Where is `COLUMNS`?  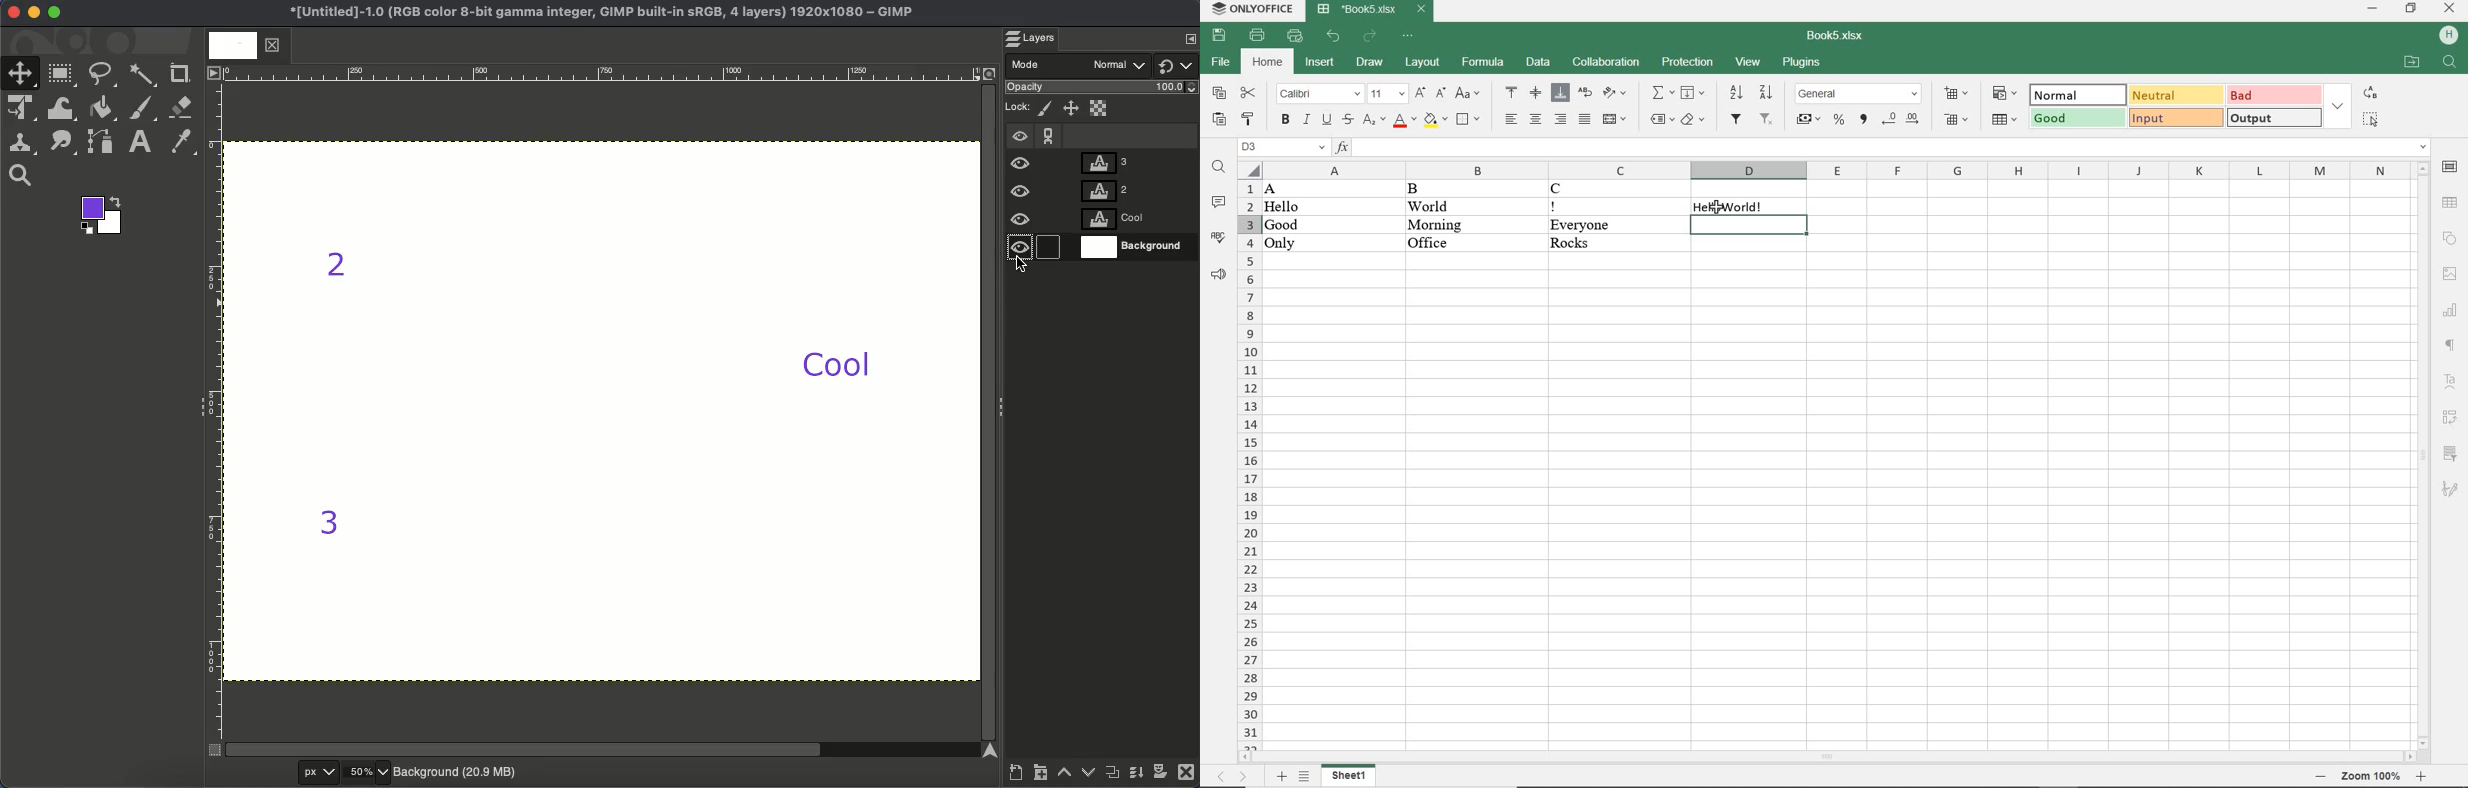
COLUMNS is located at coordinates (1836, 170).